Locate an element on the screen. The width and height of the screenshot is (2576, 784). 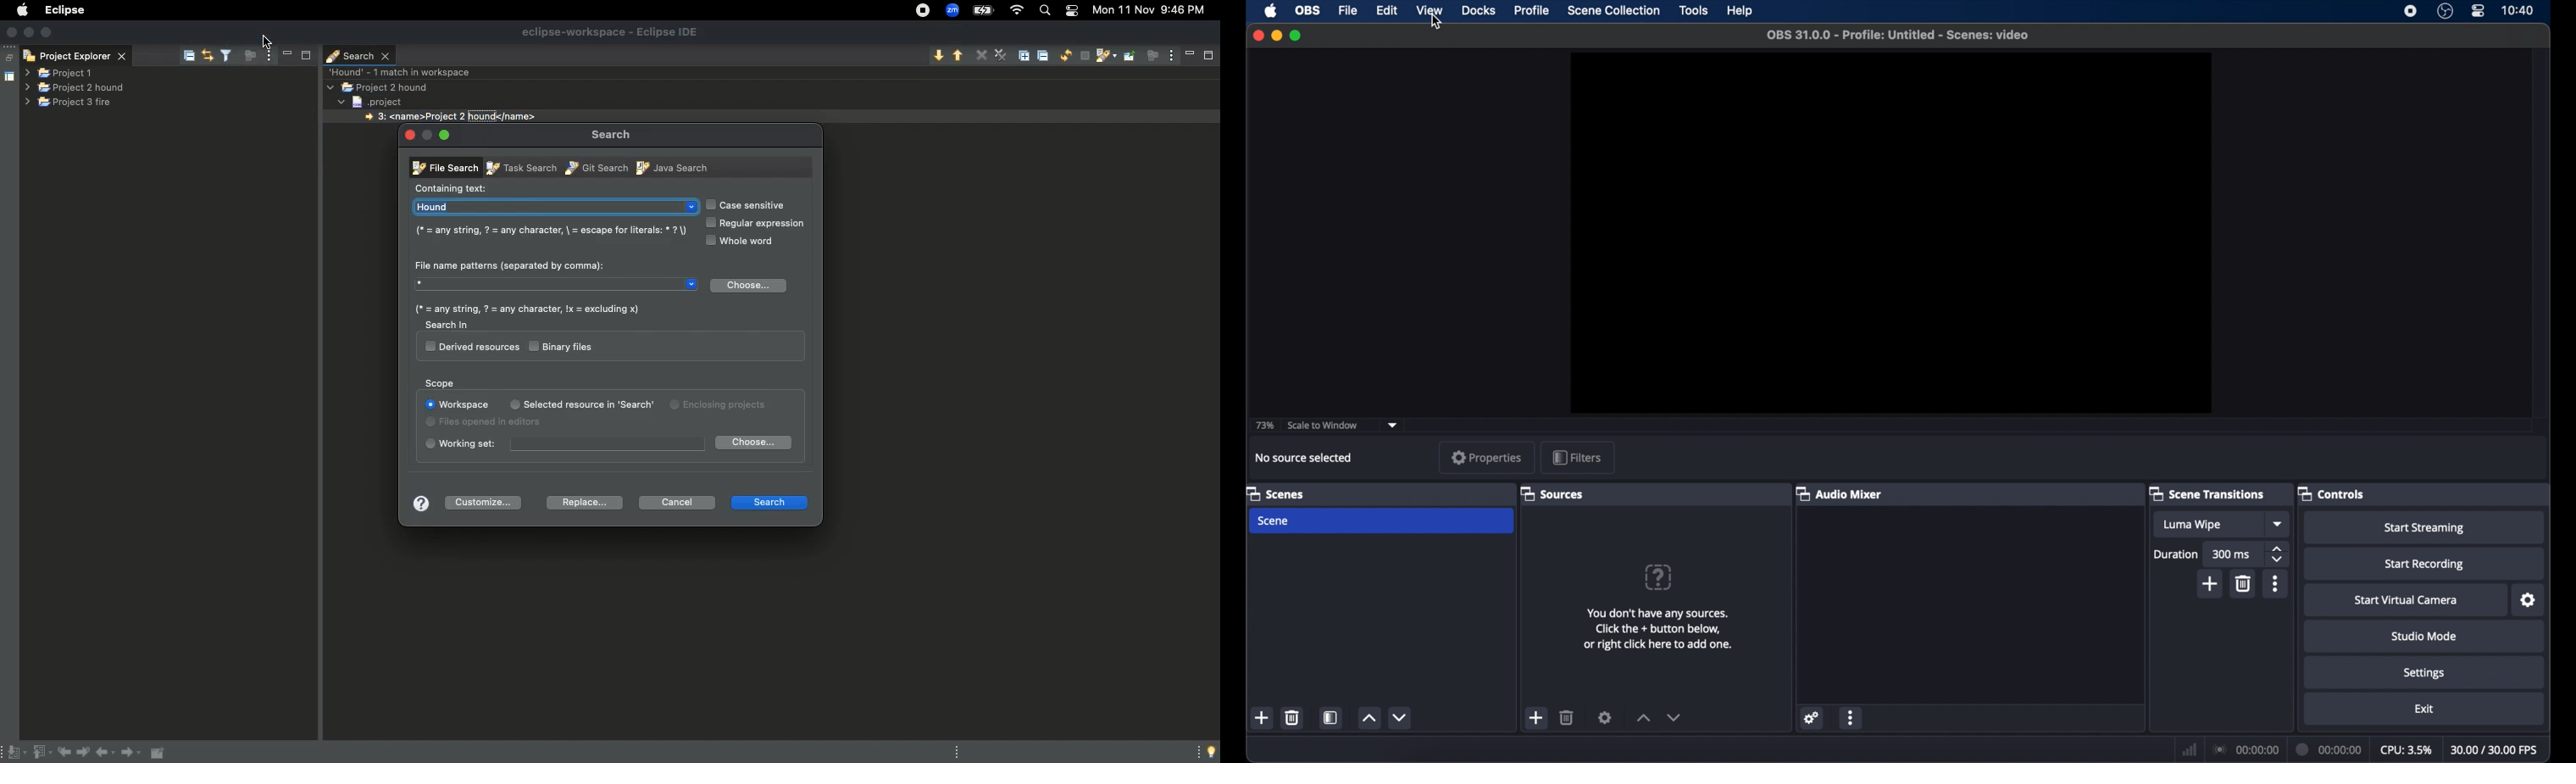
more options is located at coordinates (2275, 584).